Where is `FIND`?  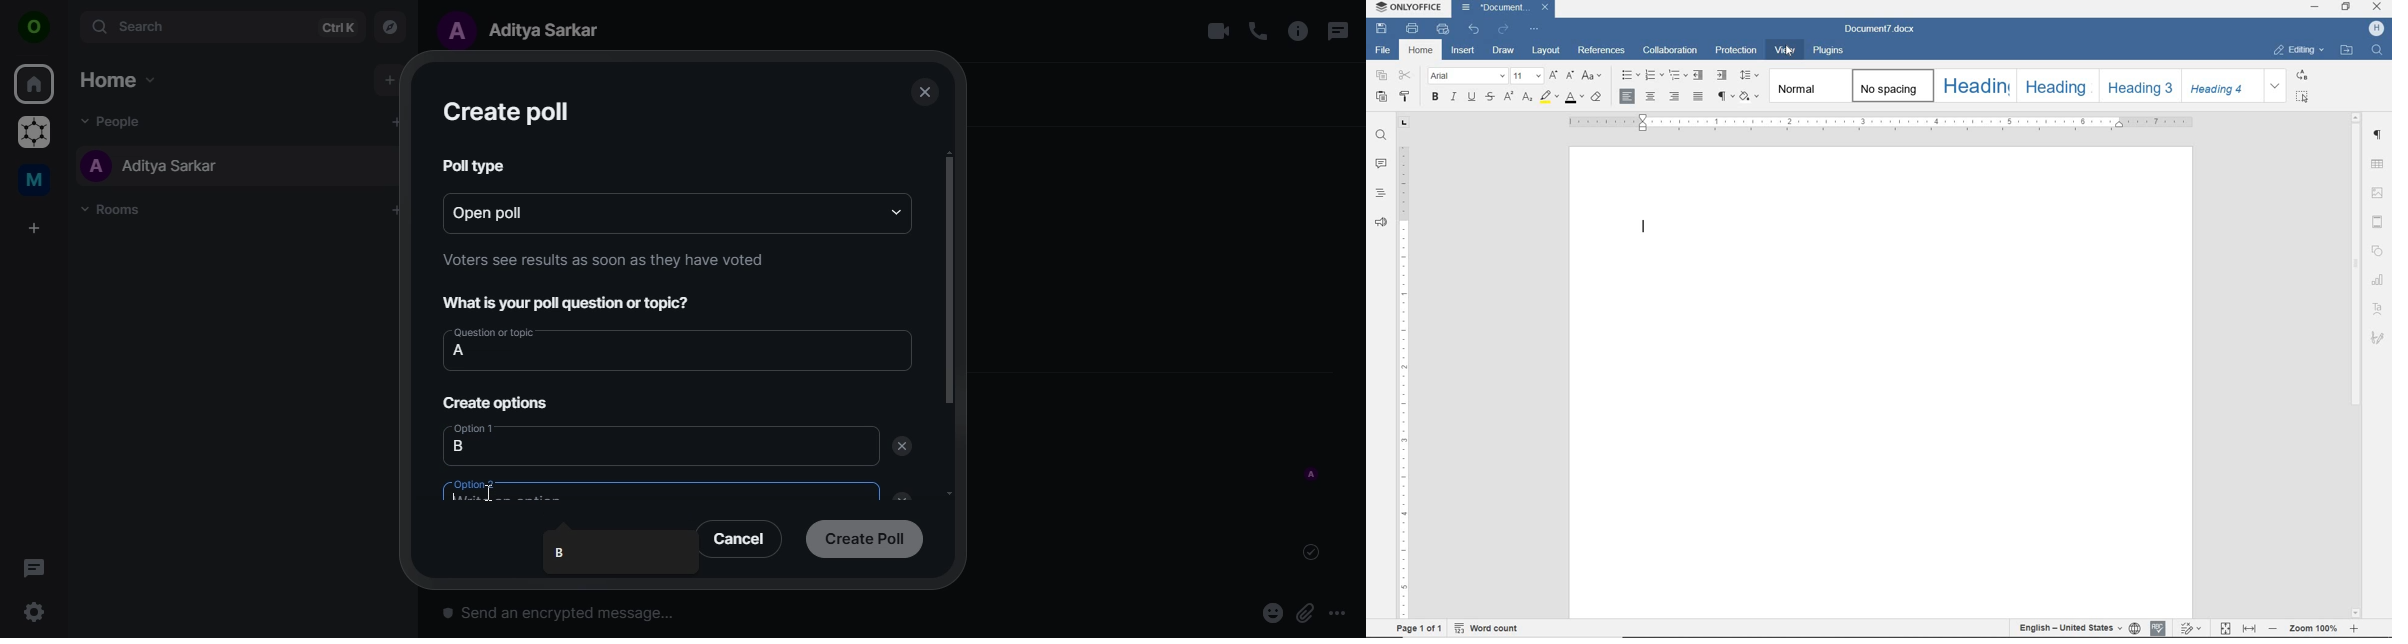 FIND is located at coordinates (2377, 51).